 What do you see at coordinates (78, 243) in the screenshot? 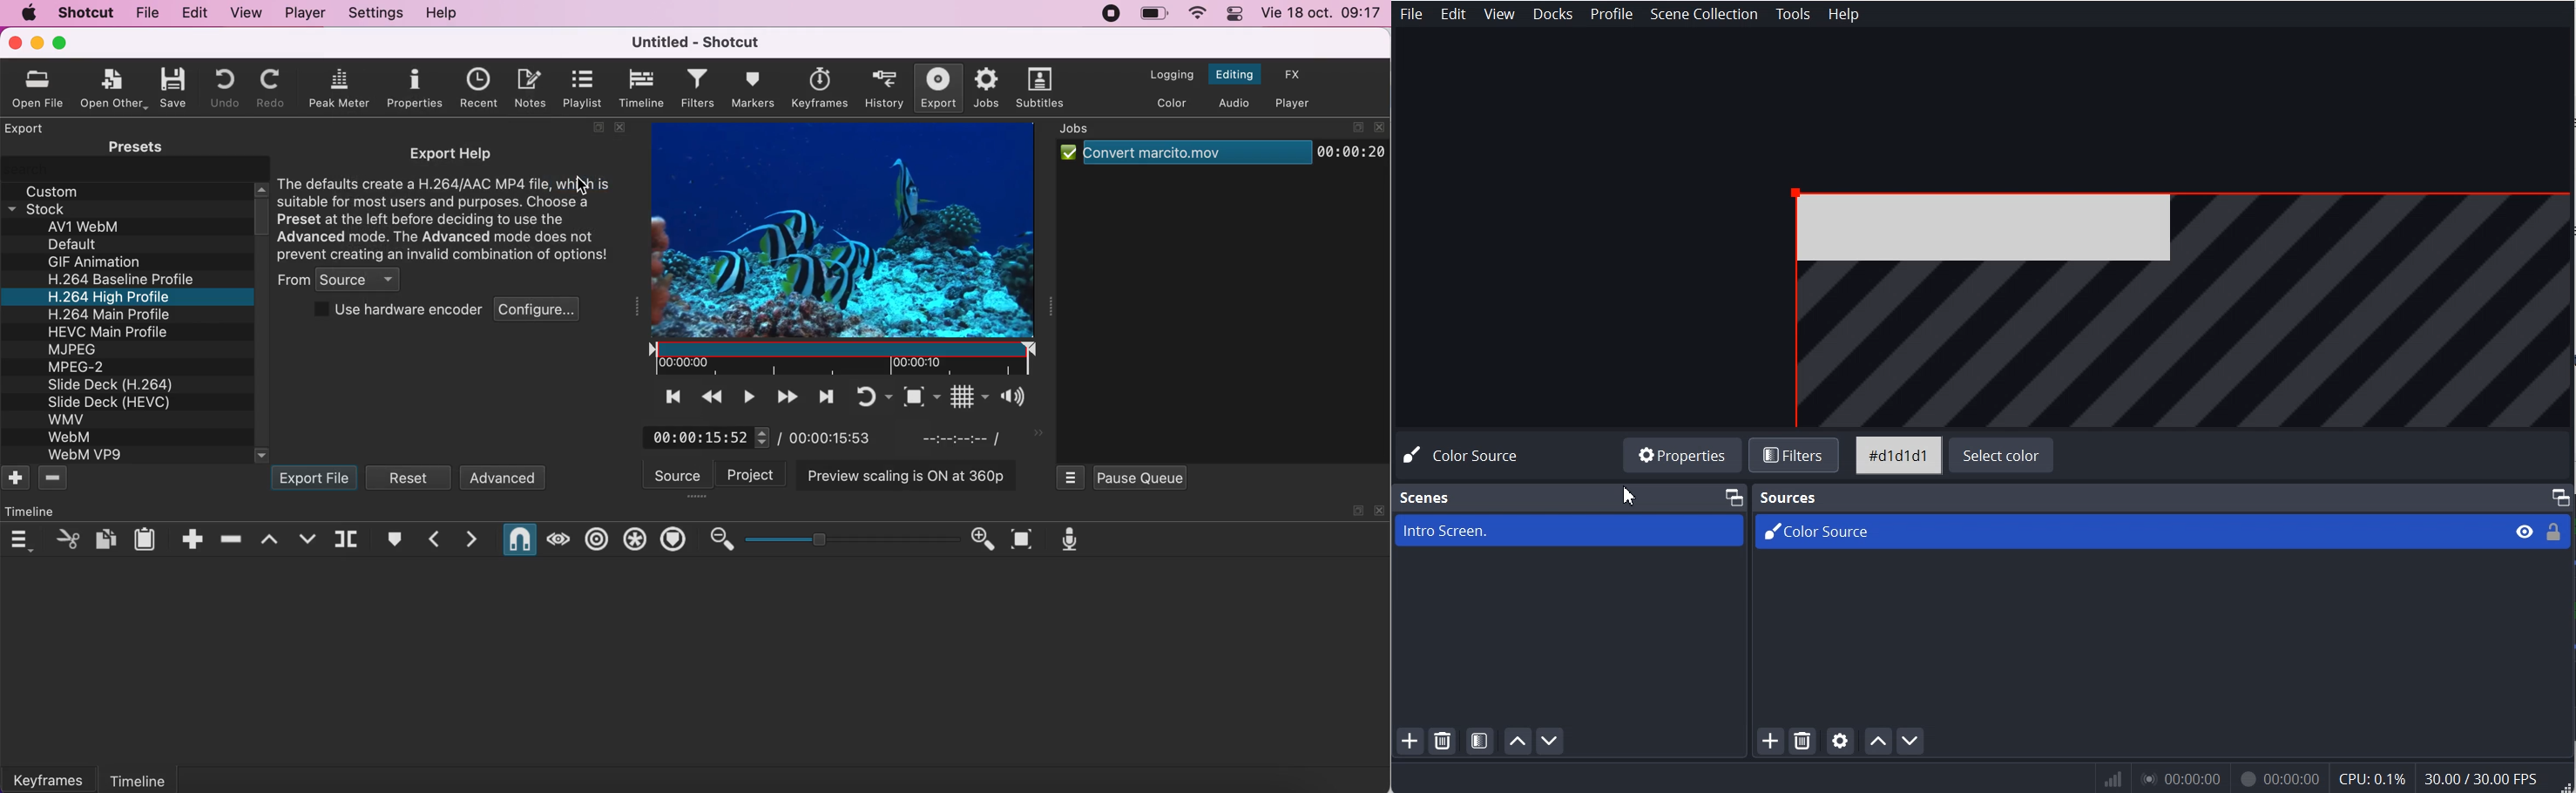
I see `Default` at bounding box center [78, 243].